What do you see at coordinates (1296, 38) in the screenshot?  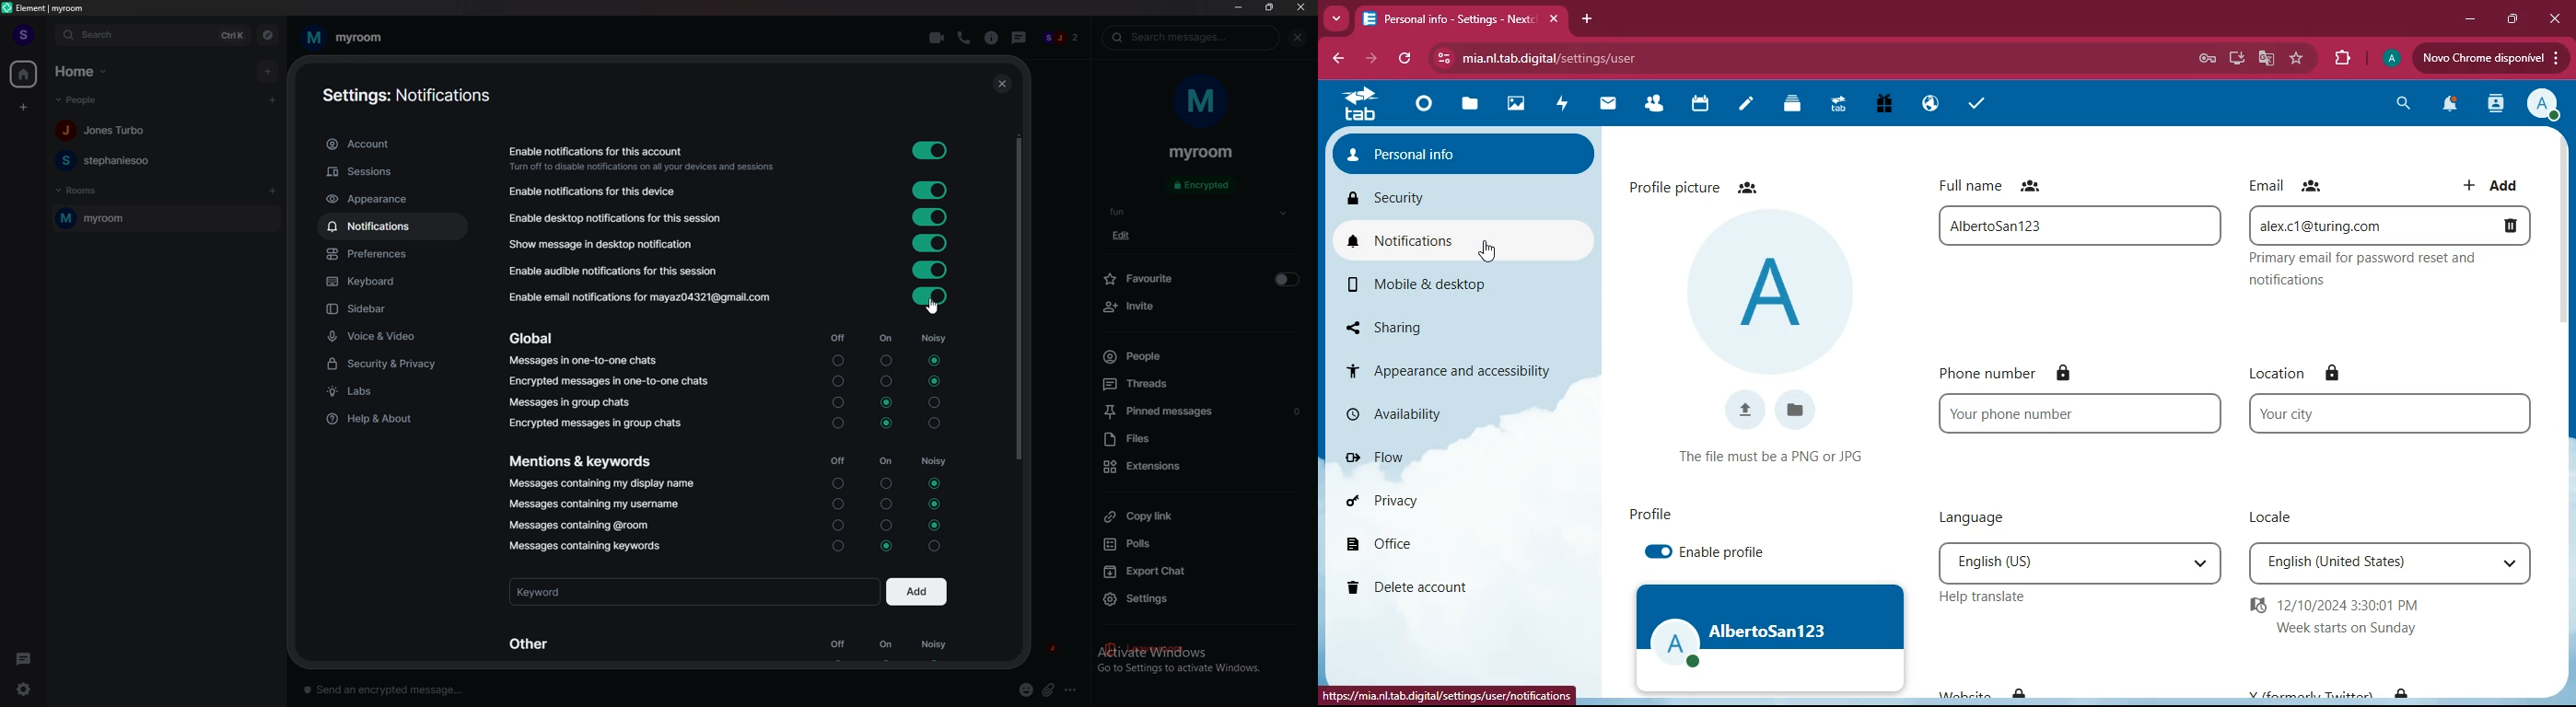 I see `close info` at bounding box center [1296, 38].